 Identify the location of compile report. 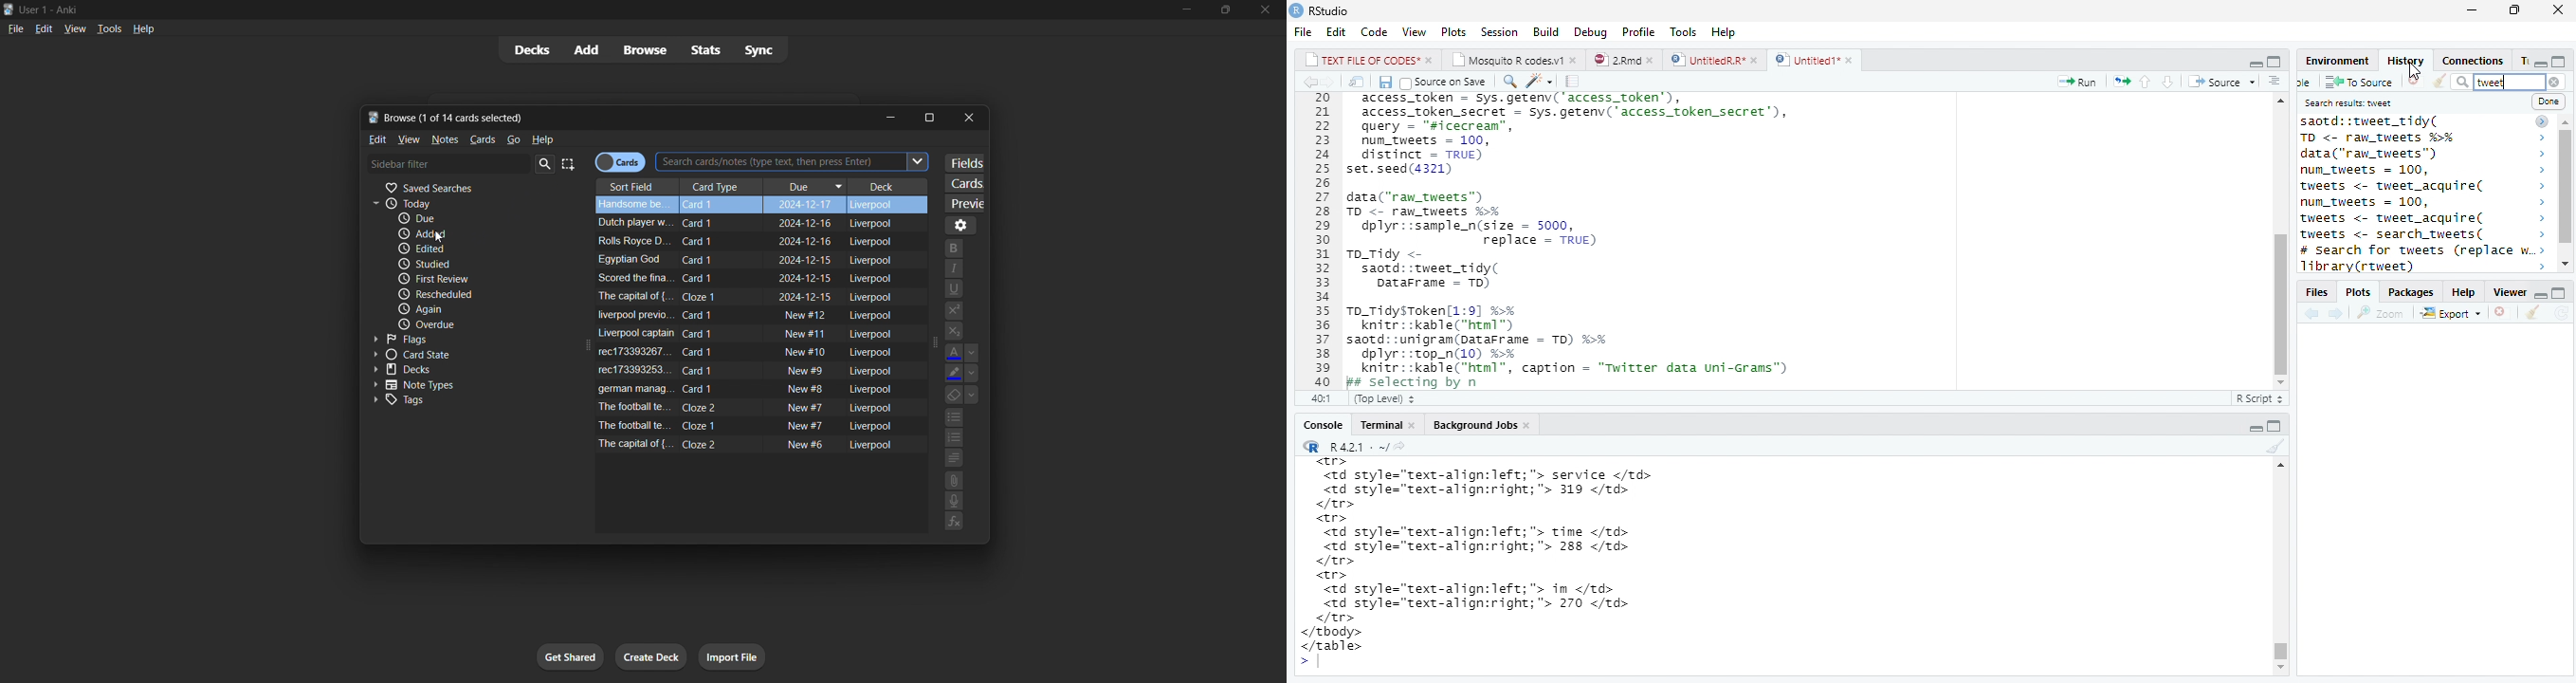
(1572, 81).